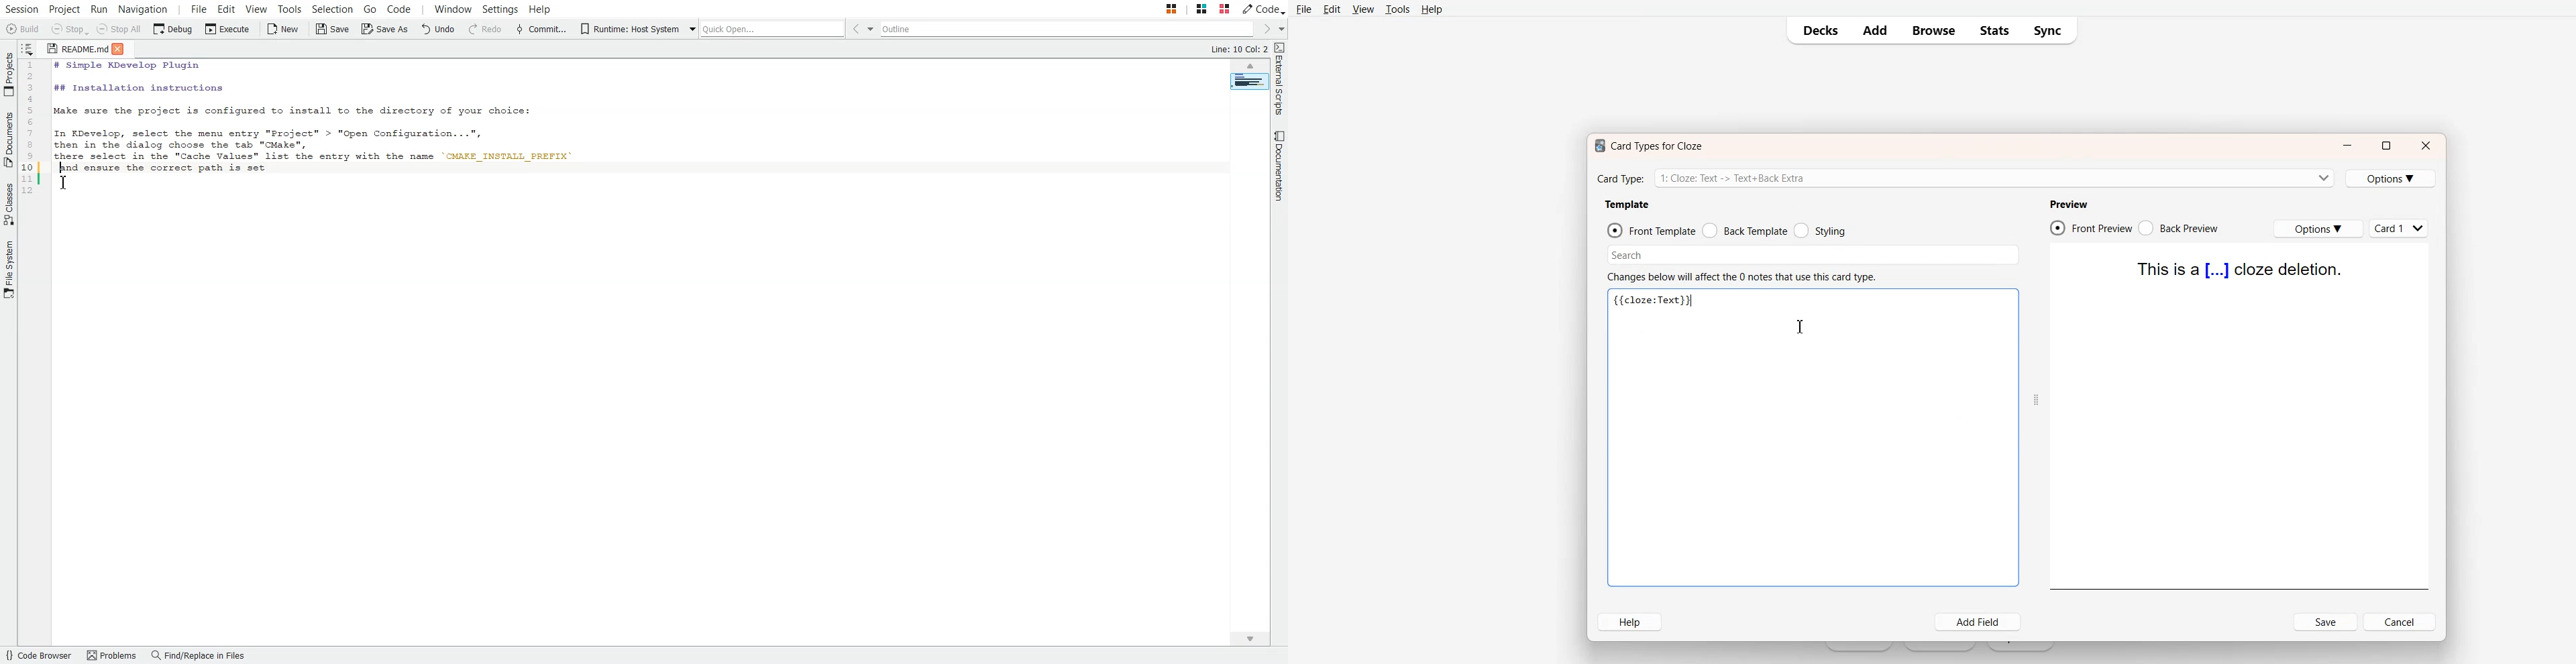  Describe the element at coordinates (1654, 301) in the screenshot. I see `Text 3` at that location.